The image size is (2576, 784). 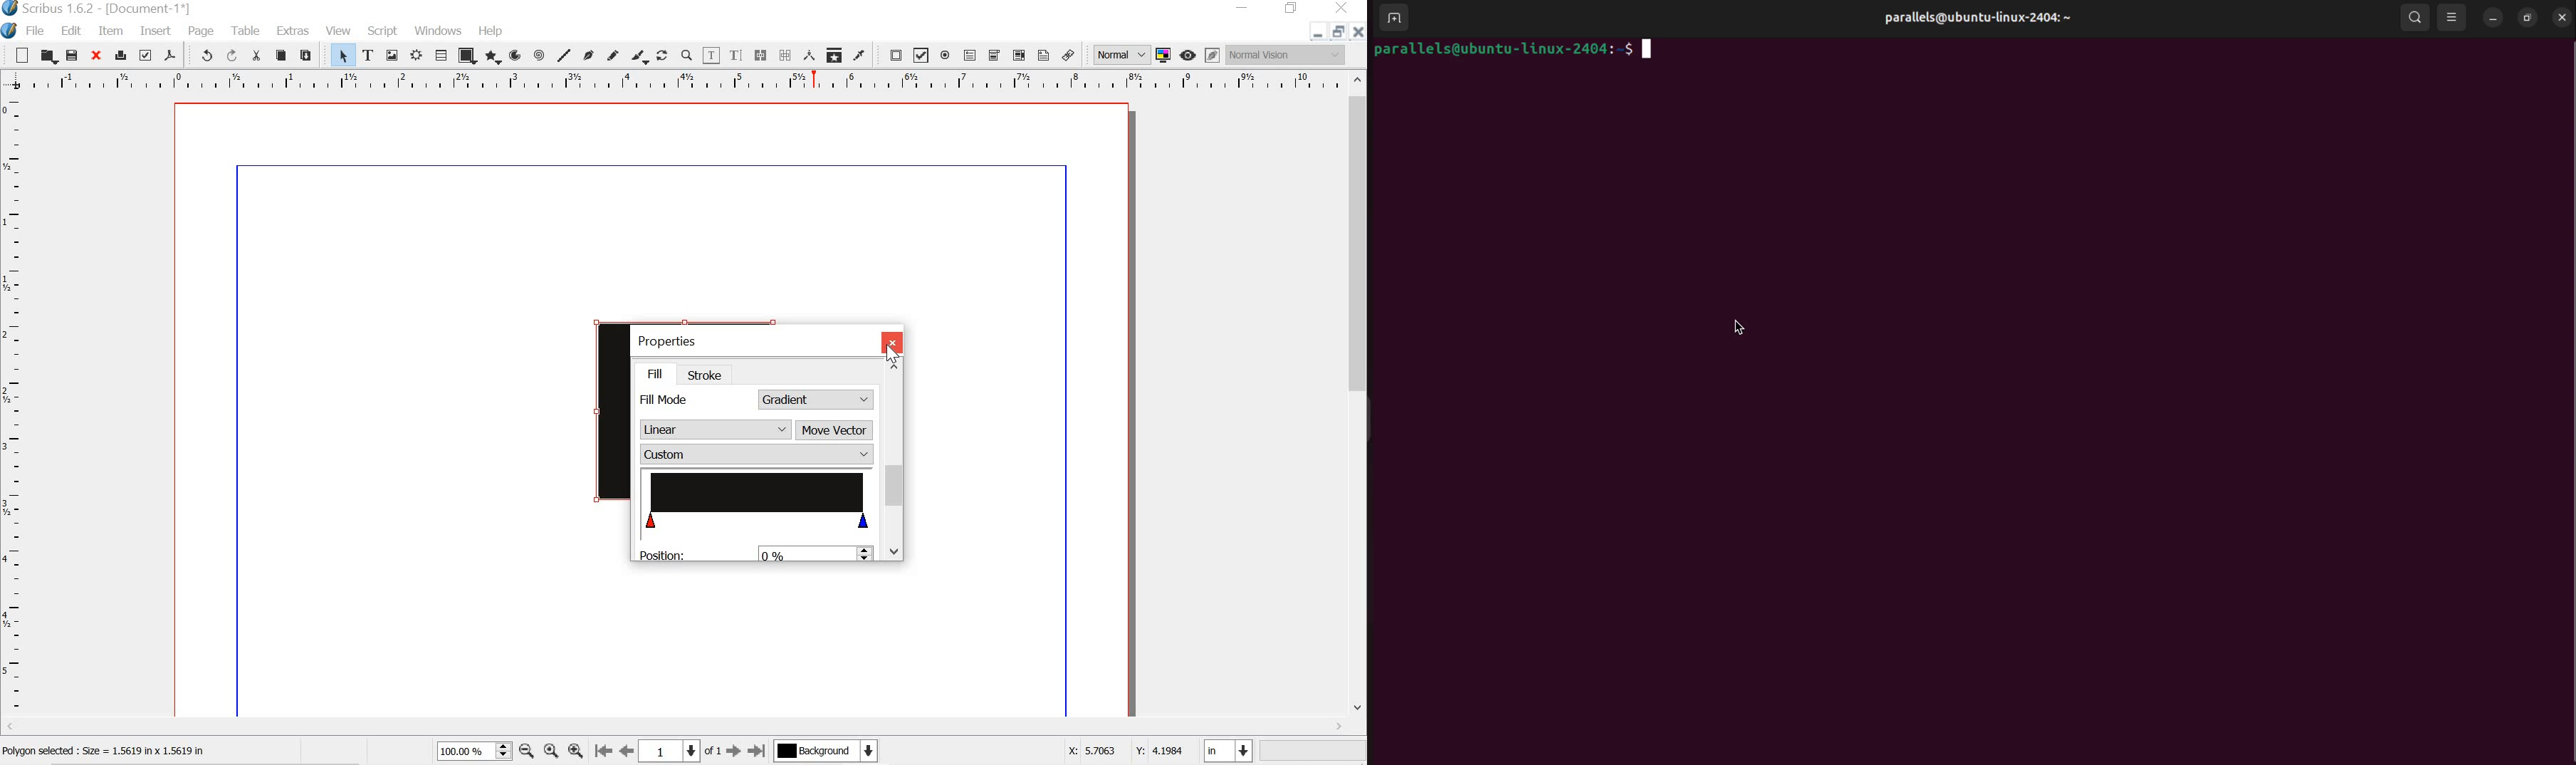 What do you see at coordinates (1210, 54) in the screenshot?
I see `edit in preview mode` at bounding box center [1210, 54].